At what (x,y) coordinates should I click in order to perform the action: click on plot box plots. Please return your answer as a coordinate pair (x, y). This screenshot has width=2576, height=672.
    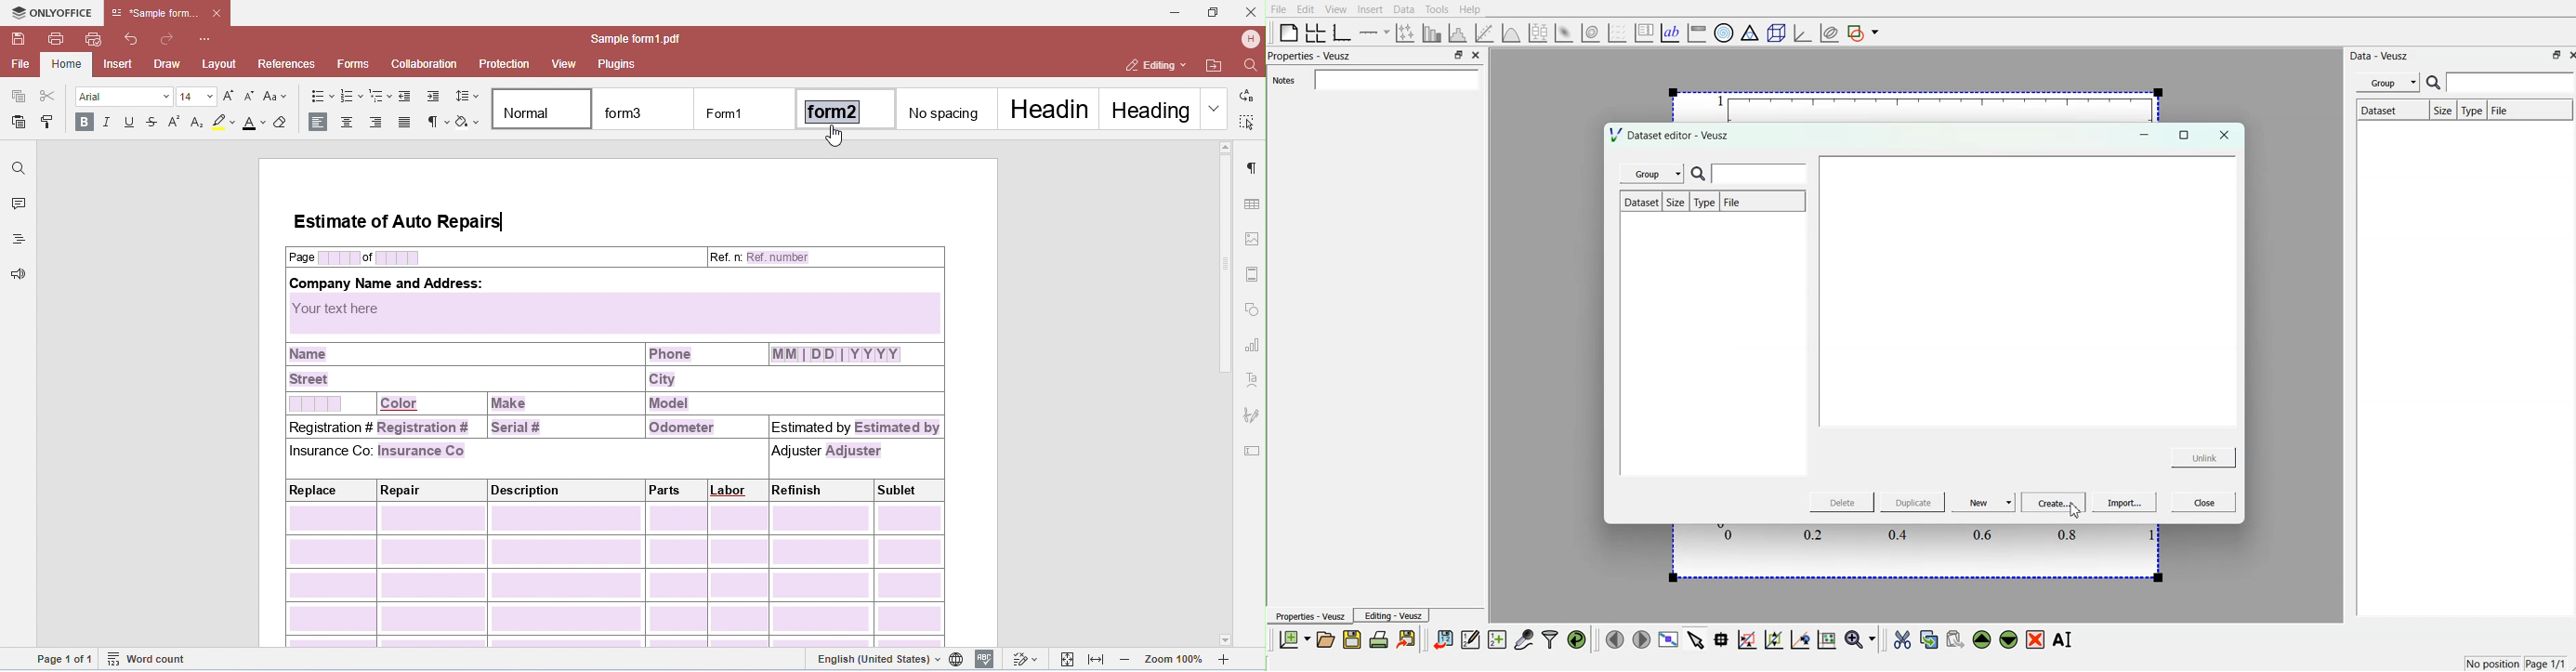
    Looking at the image, I should click on (1540, 32).